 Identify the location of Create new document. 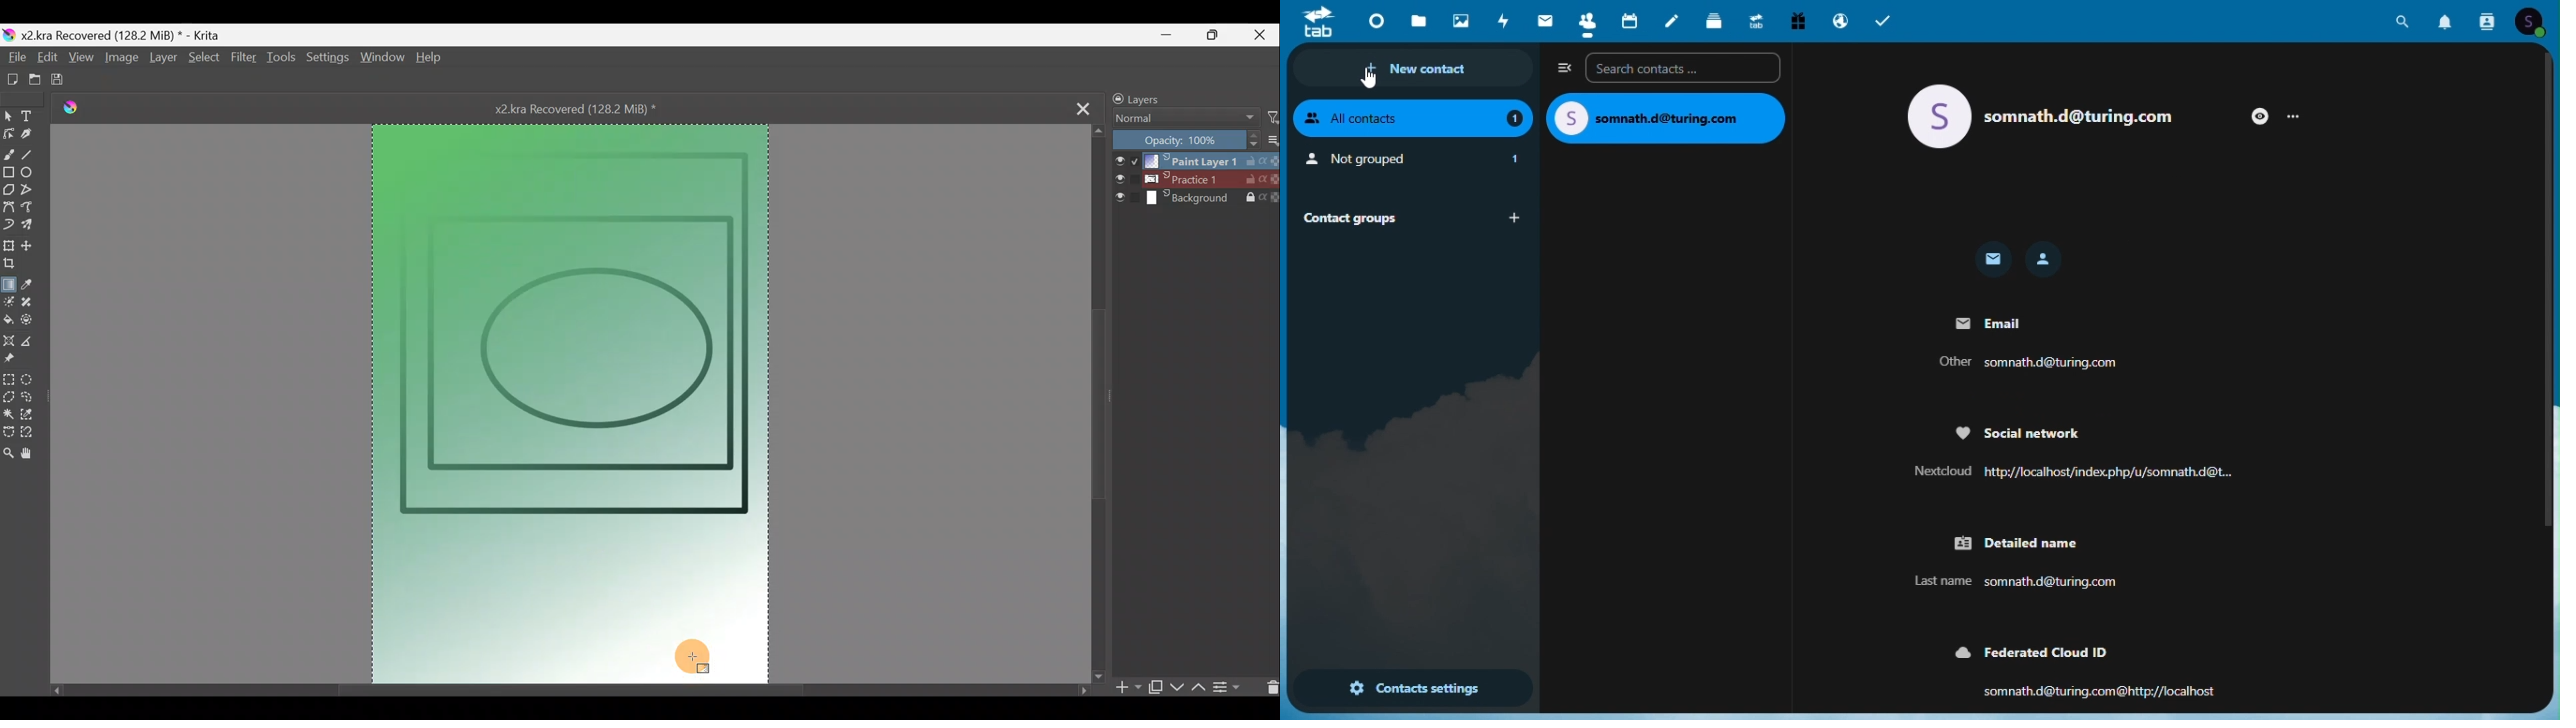
(9, 79).